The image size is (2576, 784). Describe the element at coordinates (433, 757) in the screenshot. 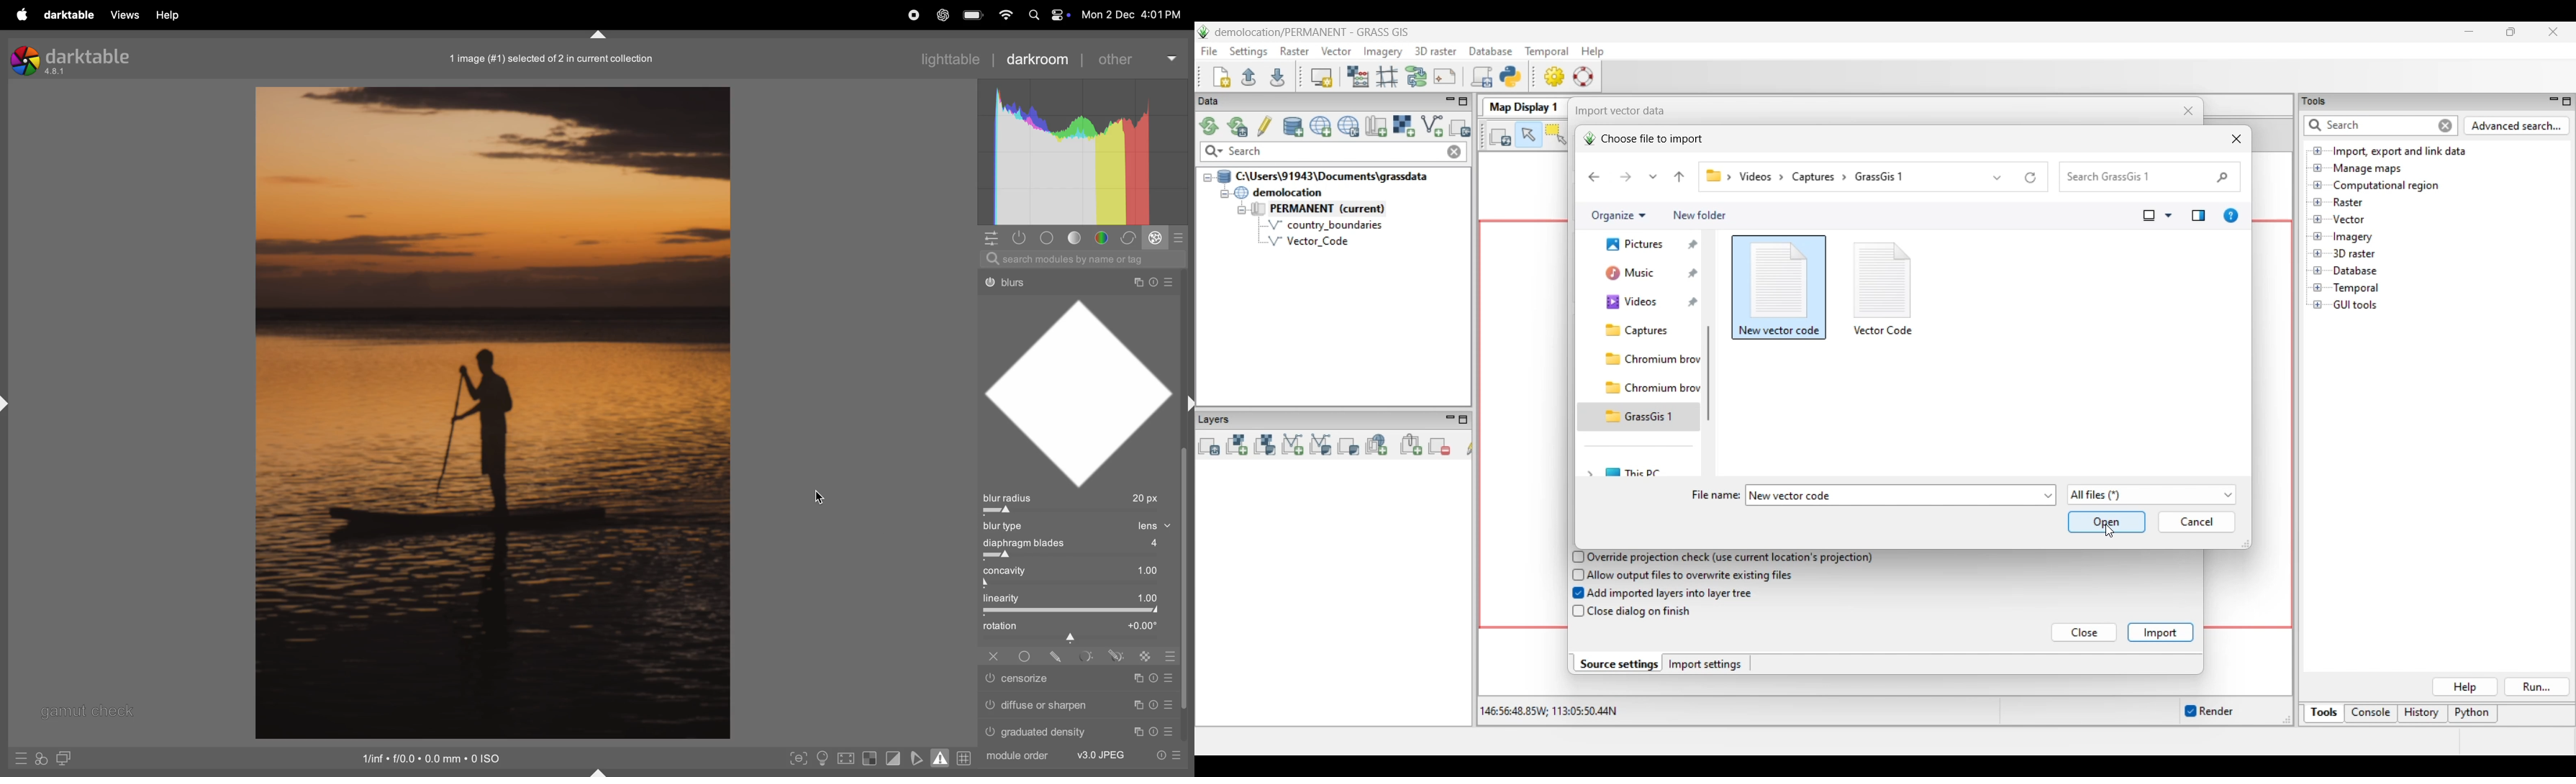

I see `iso satandard` at that location.